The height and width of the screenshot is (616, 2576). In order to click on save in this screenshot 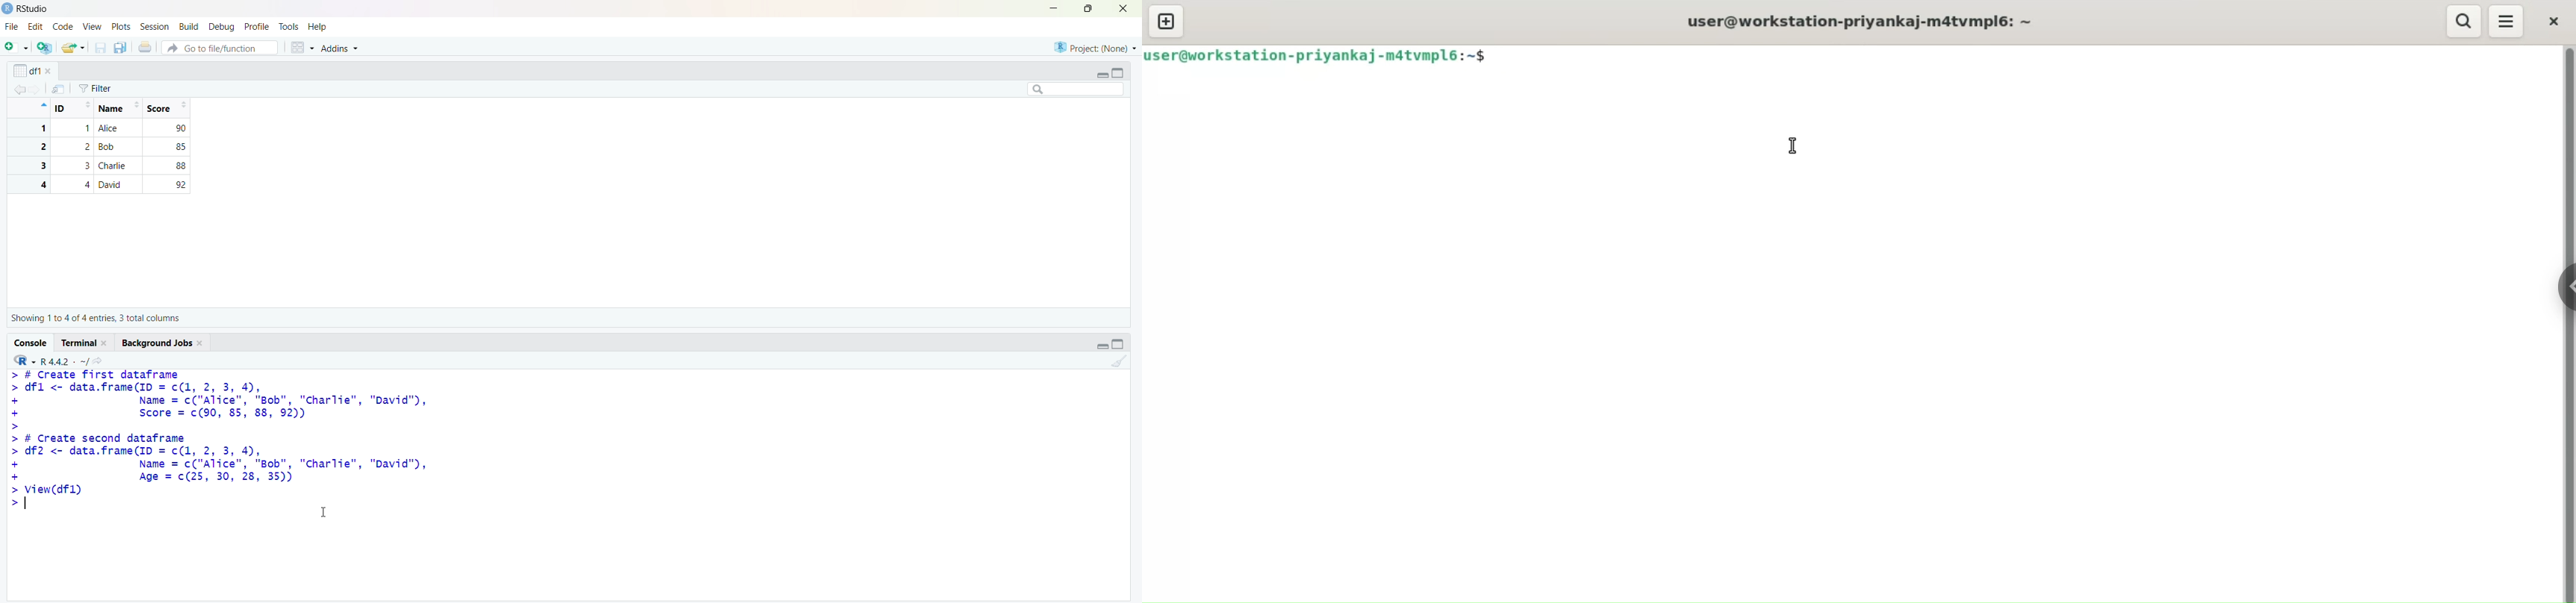, I will do `click(101, 48)`.